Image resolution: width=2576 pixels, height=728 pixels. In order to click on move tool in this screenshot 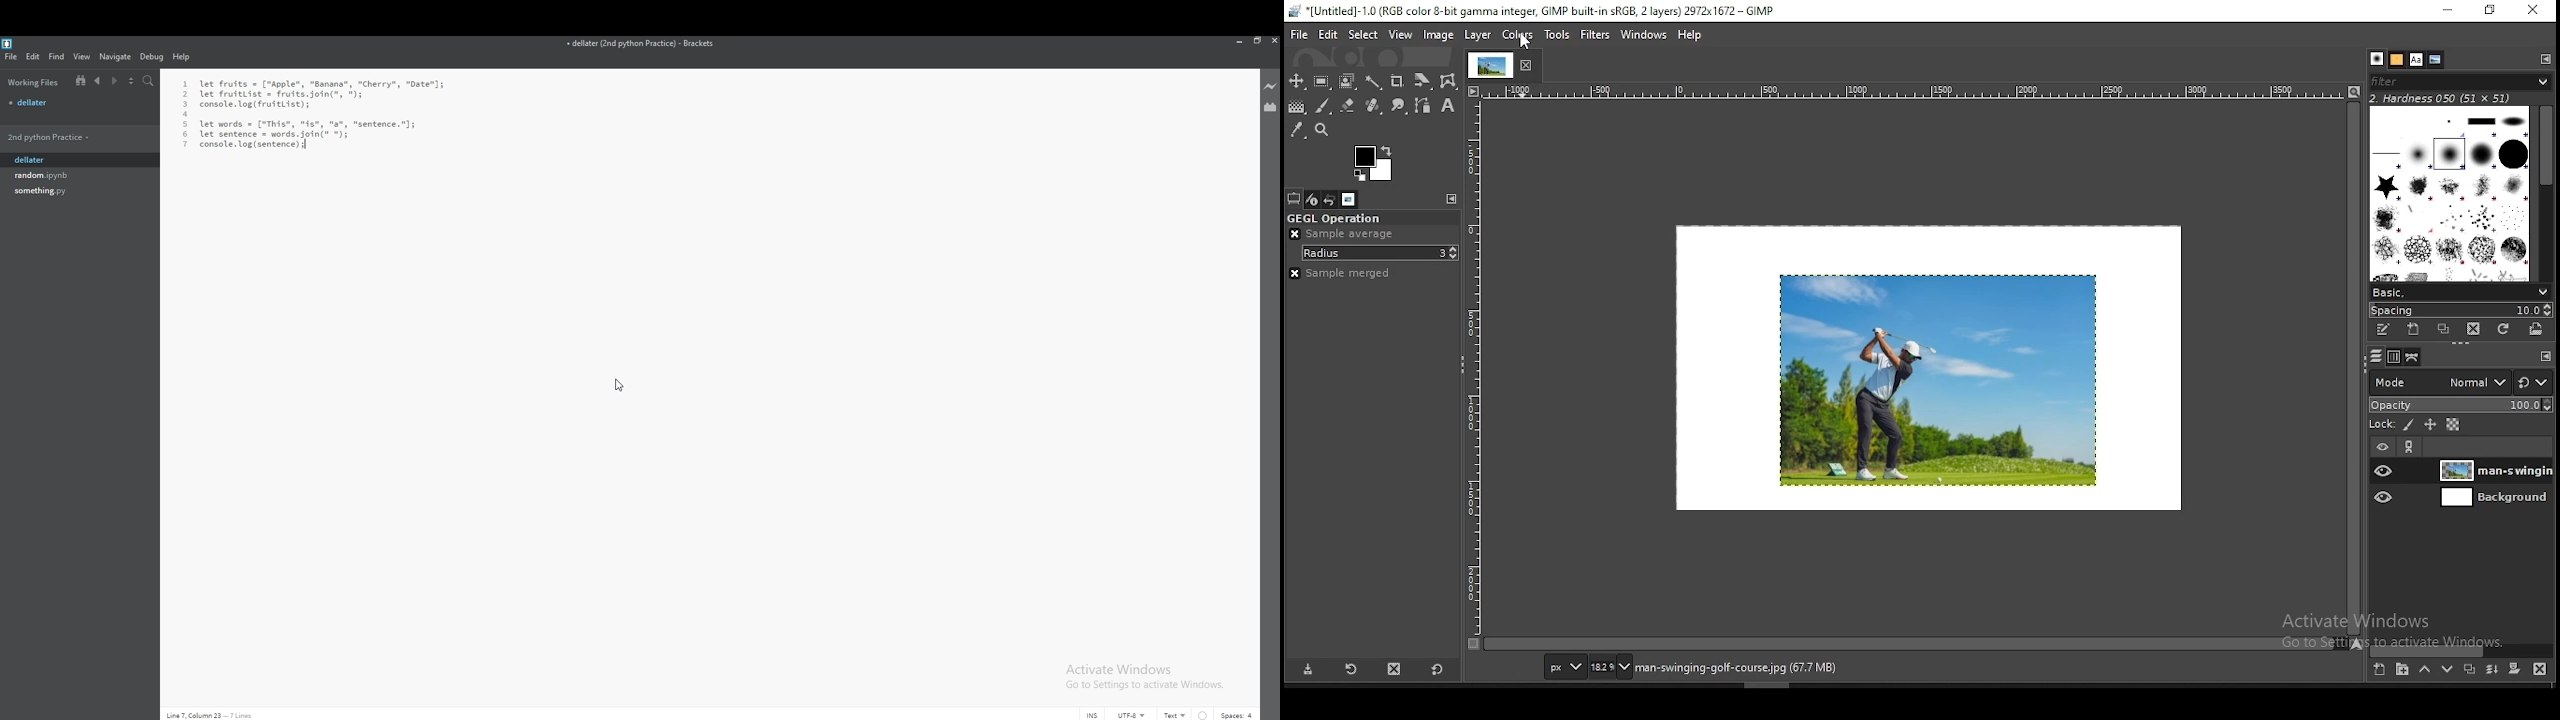, I will do `click(1296, 80)`.